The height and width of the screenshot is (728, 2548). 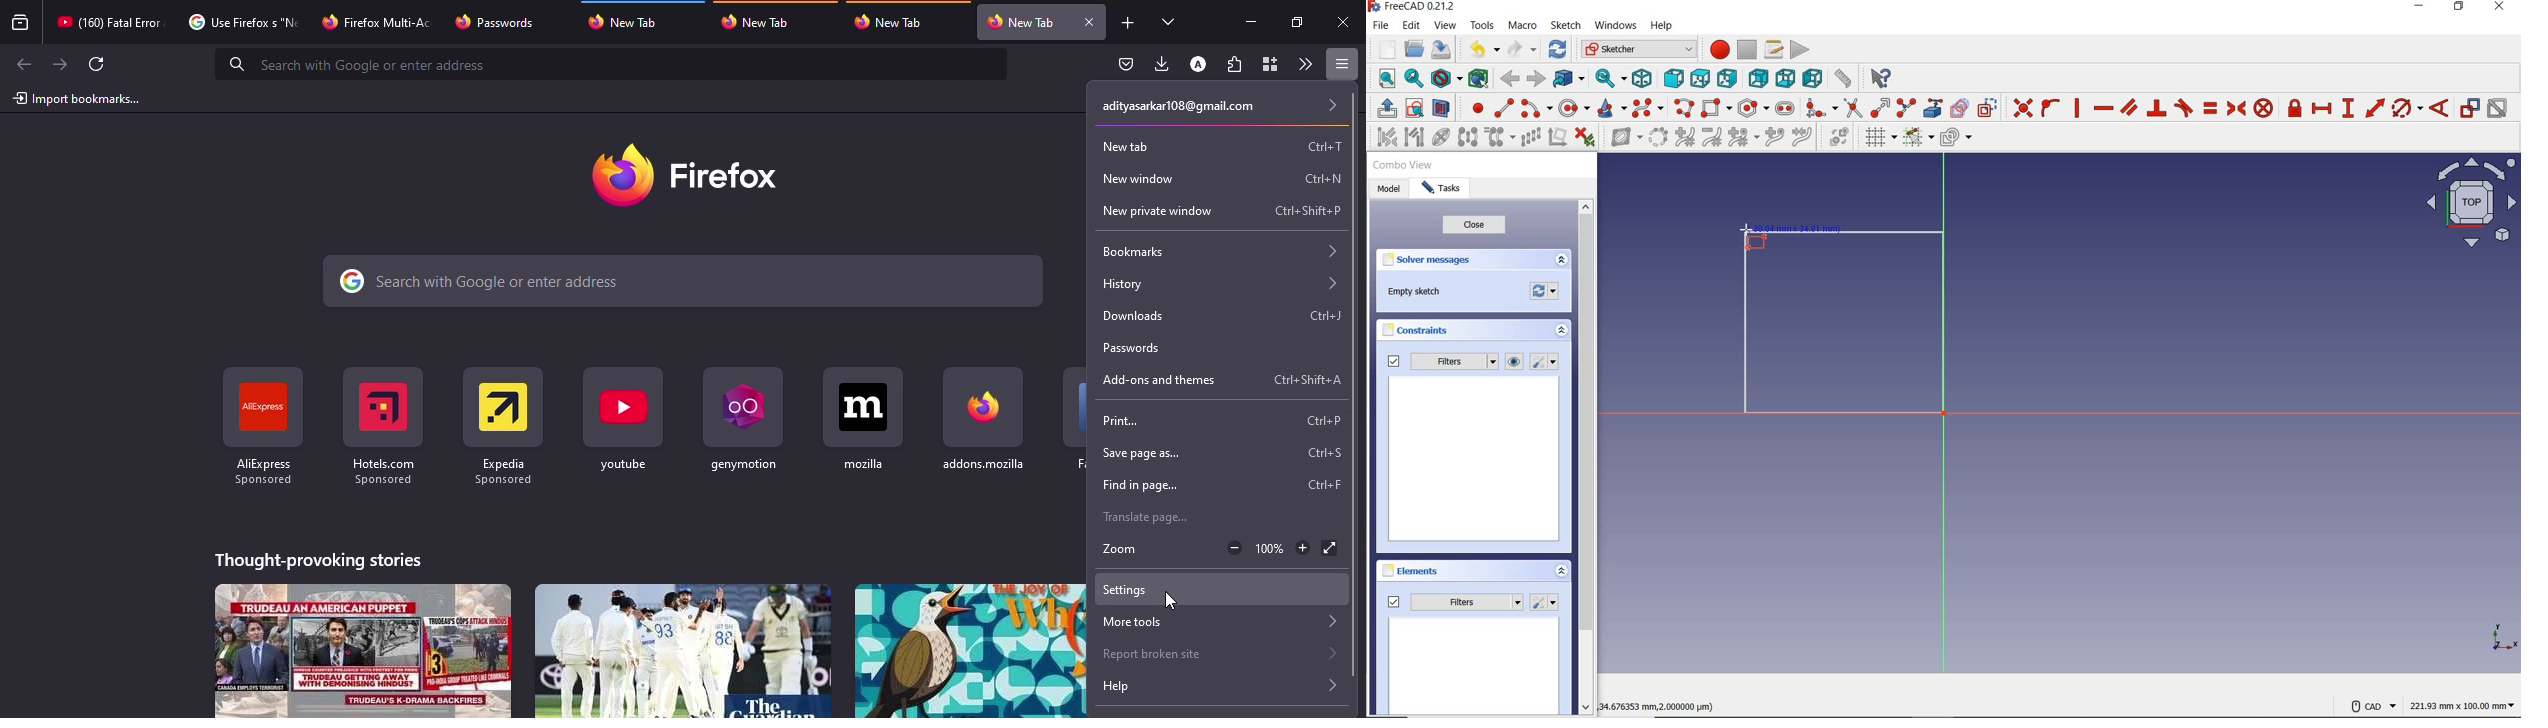 I want to click on container, so click(x=1268, y=65).